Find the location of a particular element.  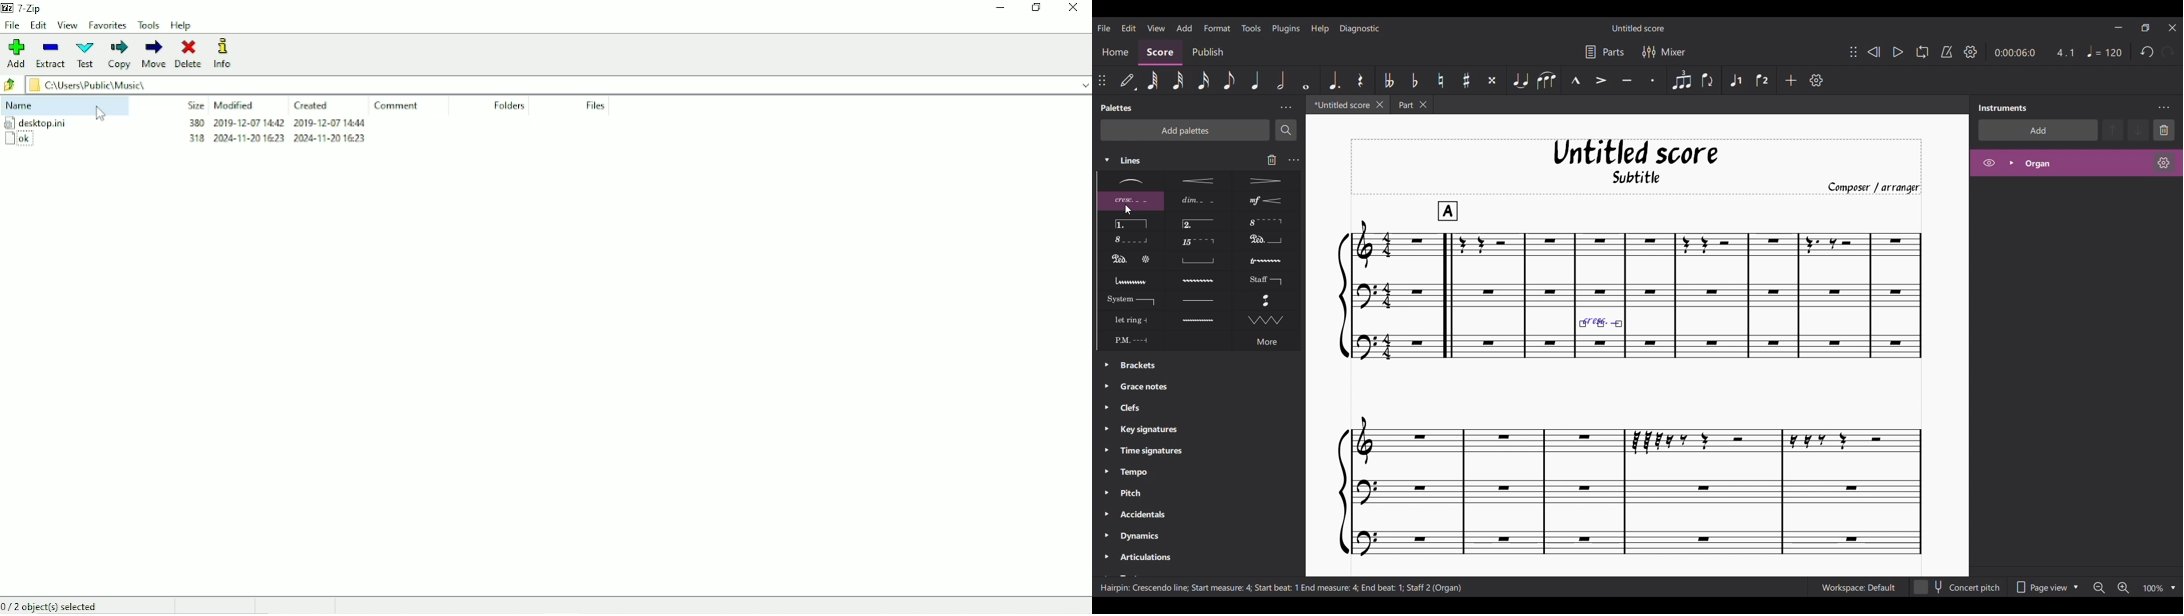

Minimize is located at coordinates (2119, 27).